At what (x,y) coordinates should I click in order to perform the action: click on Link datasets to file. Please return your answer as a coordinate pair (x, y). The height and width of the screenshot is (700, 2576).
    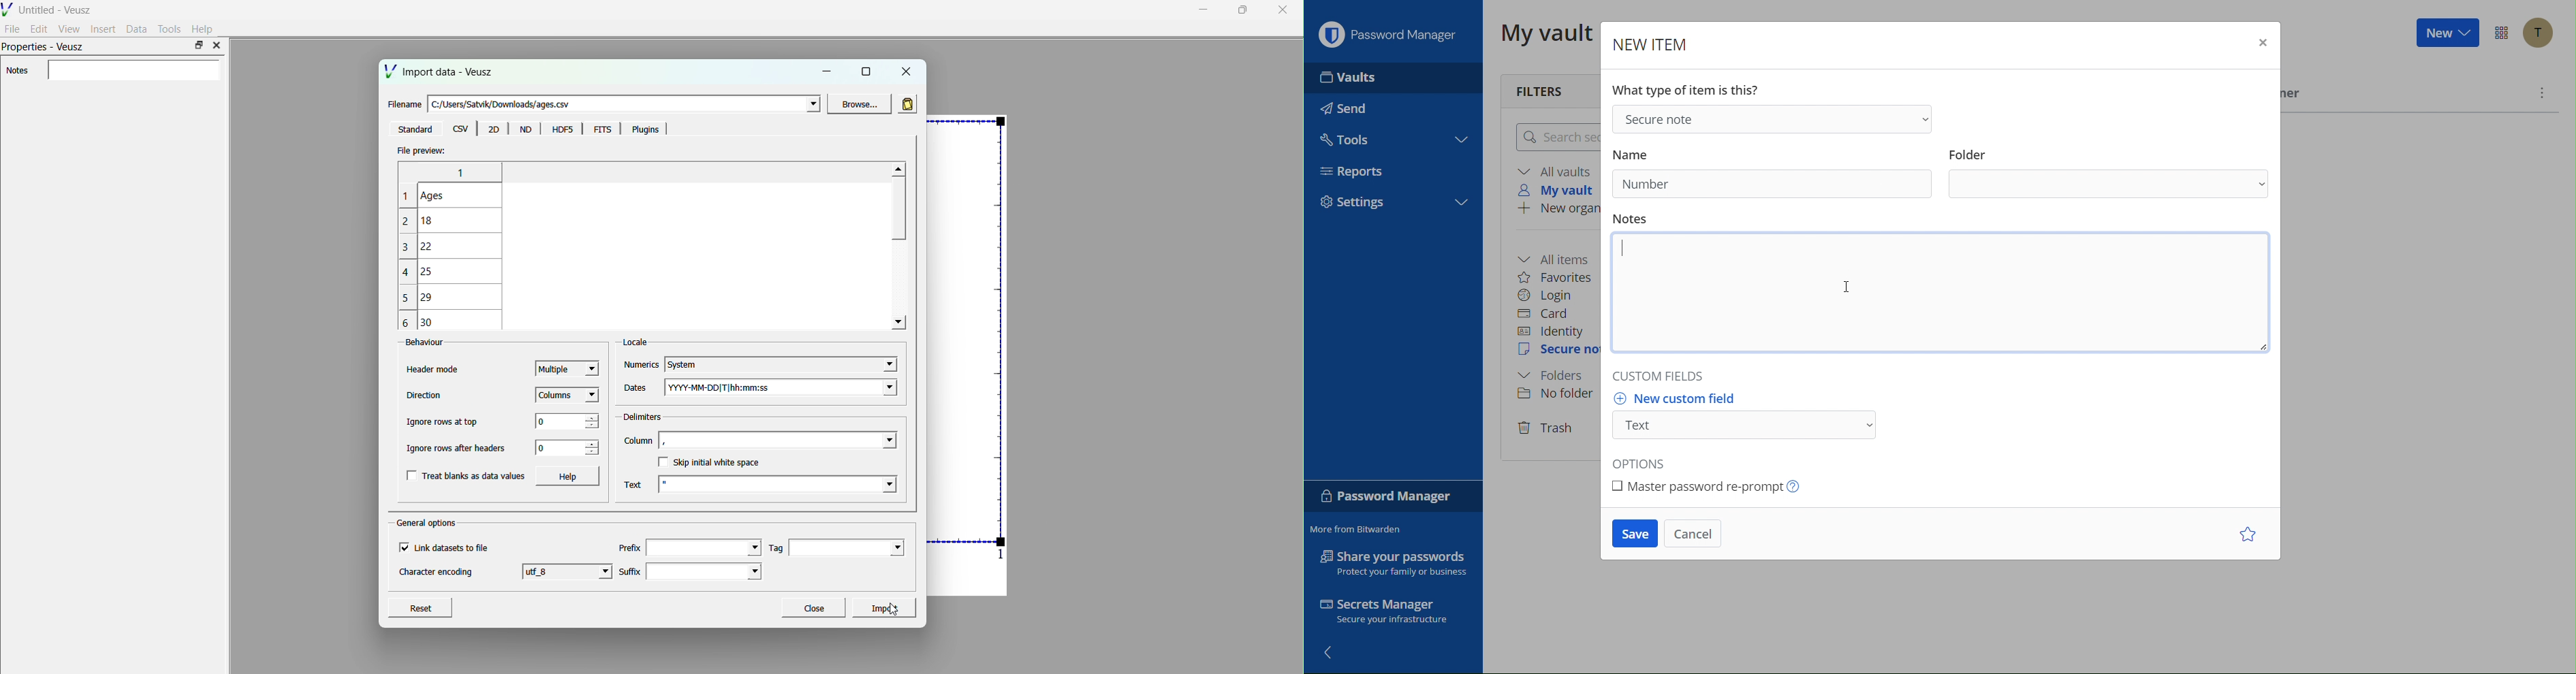
    Looking at the image, I should click on (455, 548).